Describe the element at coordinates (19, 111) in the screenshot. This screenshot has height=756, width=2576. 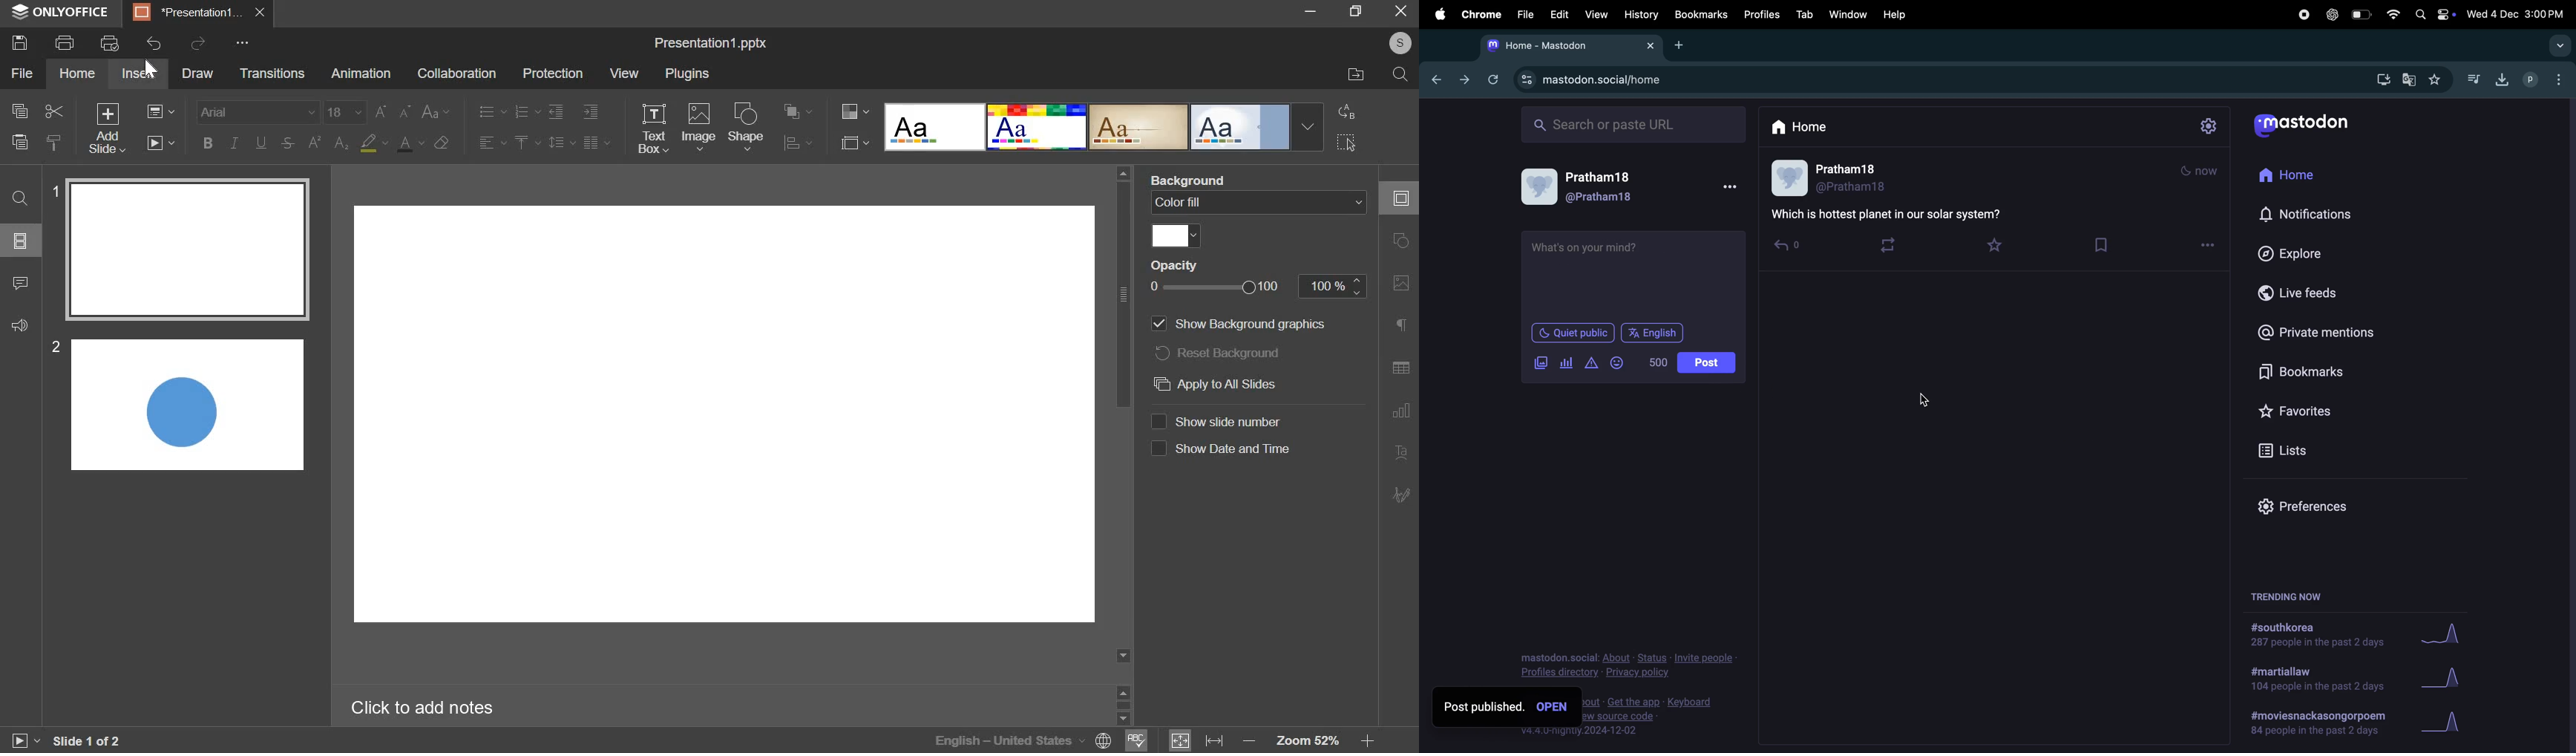
I see `copy` at that location.